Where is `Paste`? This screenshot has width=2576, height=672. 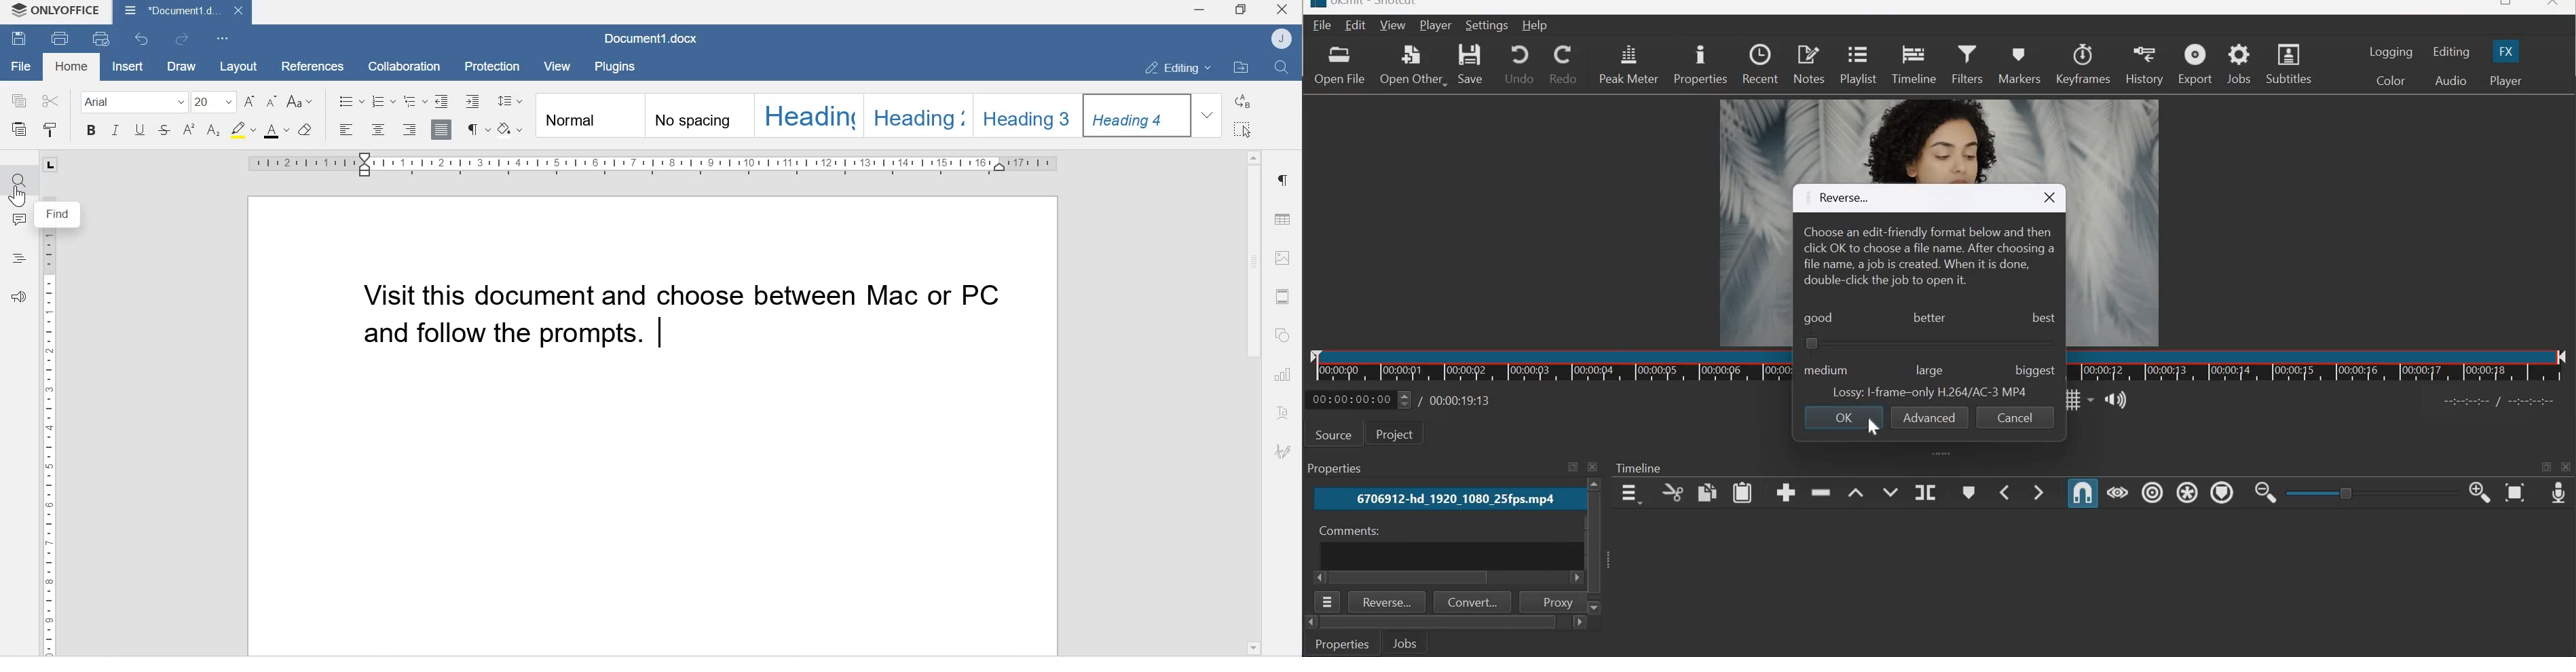 Paste is located at coordinates (21, 130).